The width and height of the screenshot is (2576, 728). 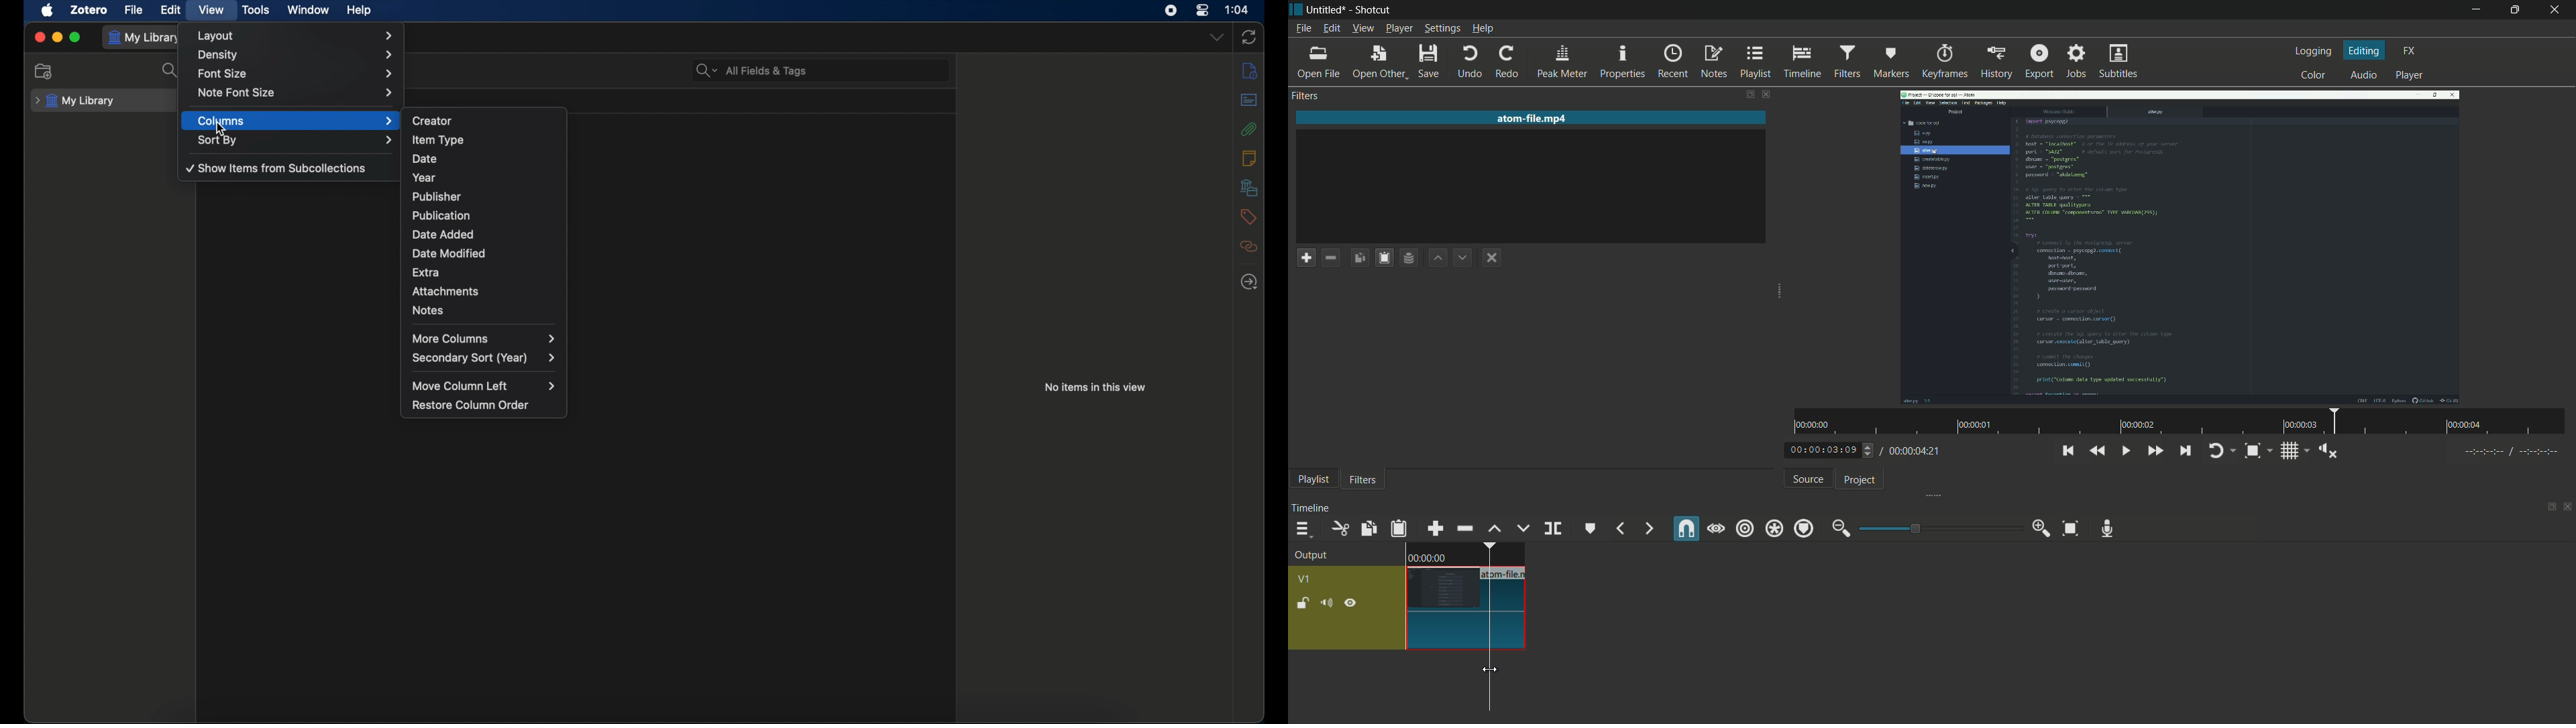 I want to click on close app, so click(x=2557, y=9).